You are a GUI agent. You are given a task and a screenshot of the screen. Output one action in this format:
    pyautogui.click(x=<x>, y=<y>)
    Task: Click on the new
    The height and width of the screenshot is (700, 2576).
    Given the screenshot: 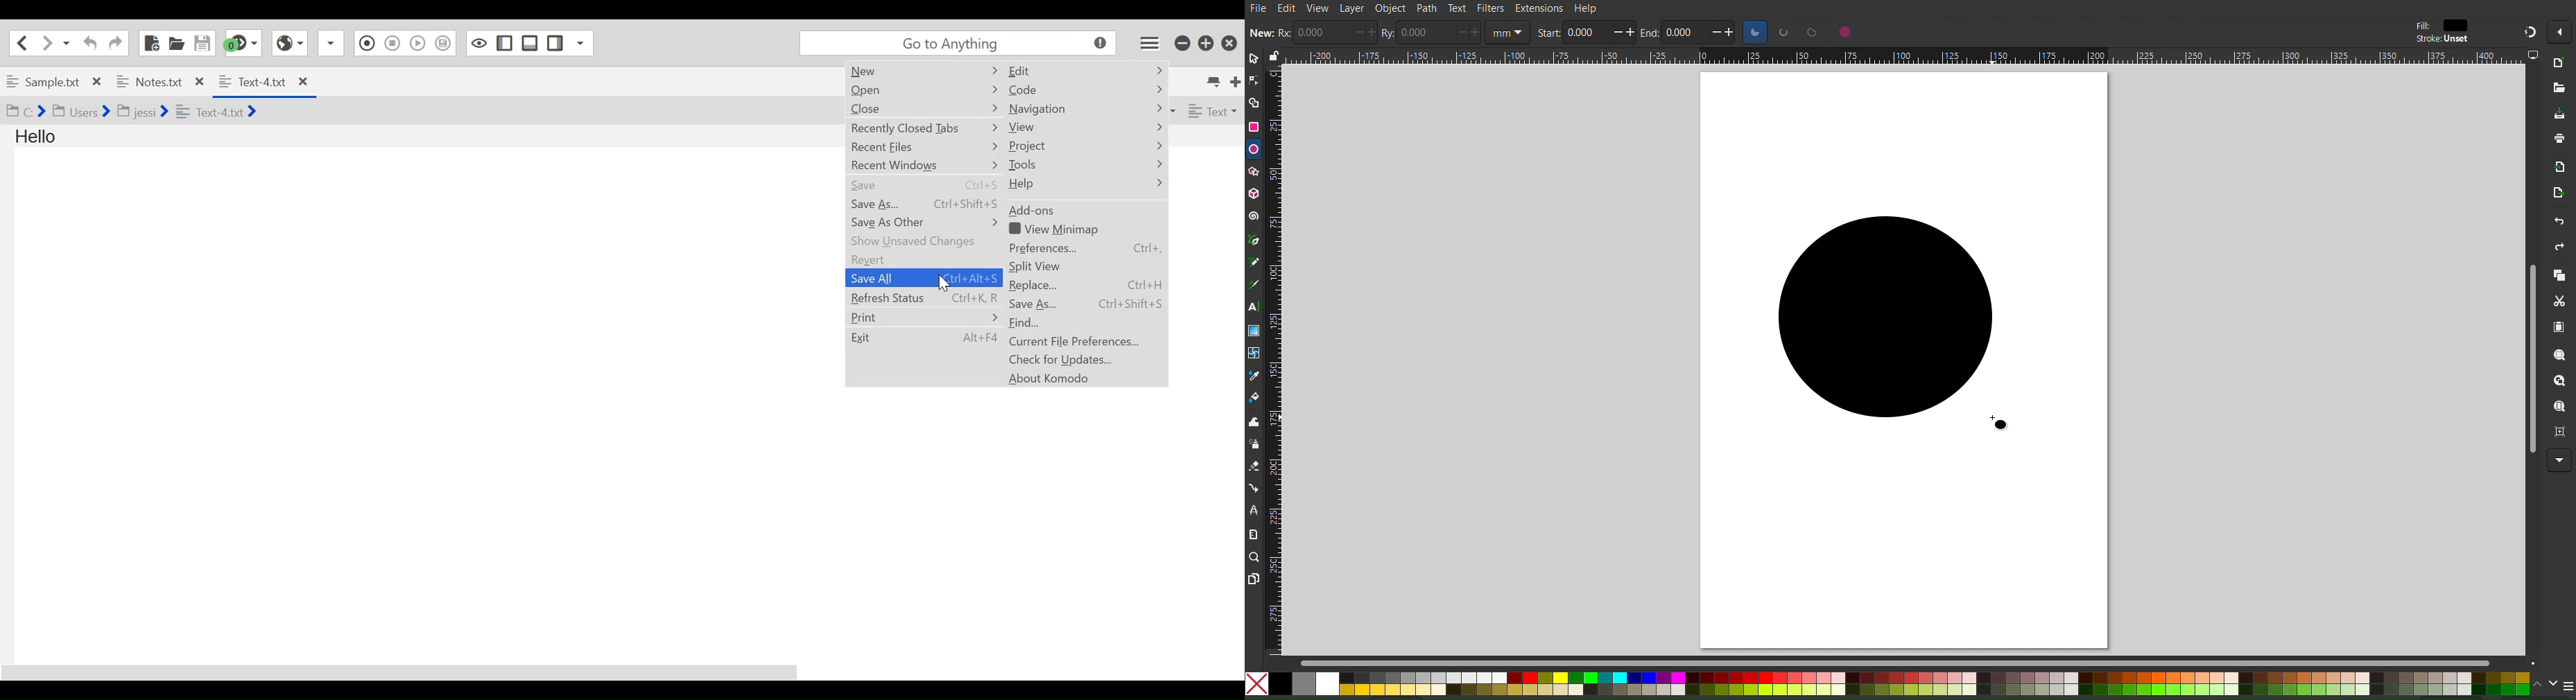 What is the action you would take?
    pyautogui.click(x=1262, y=33)
    